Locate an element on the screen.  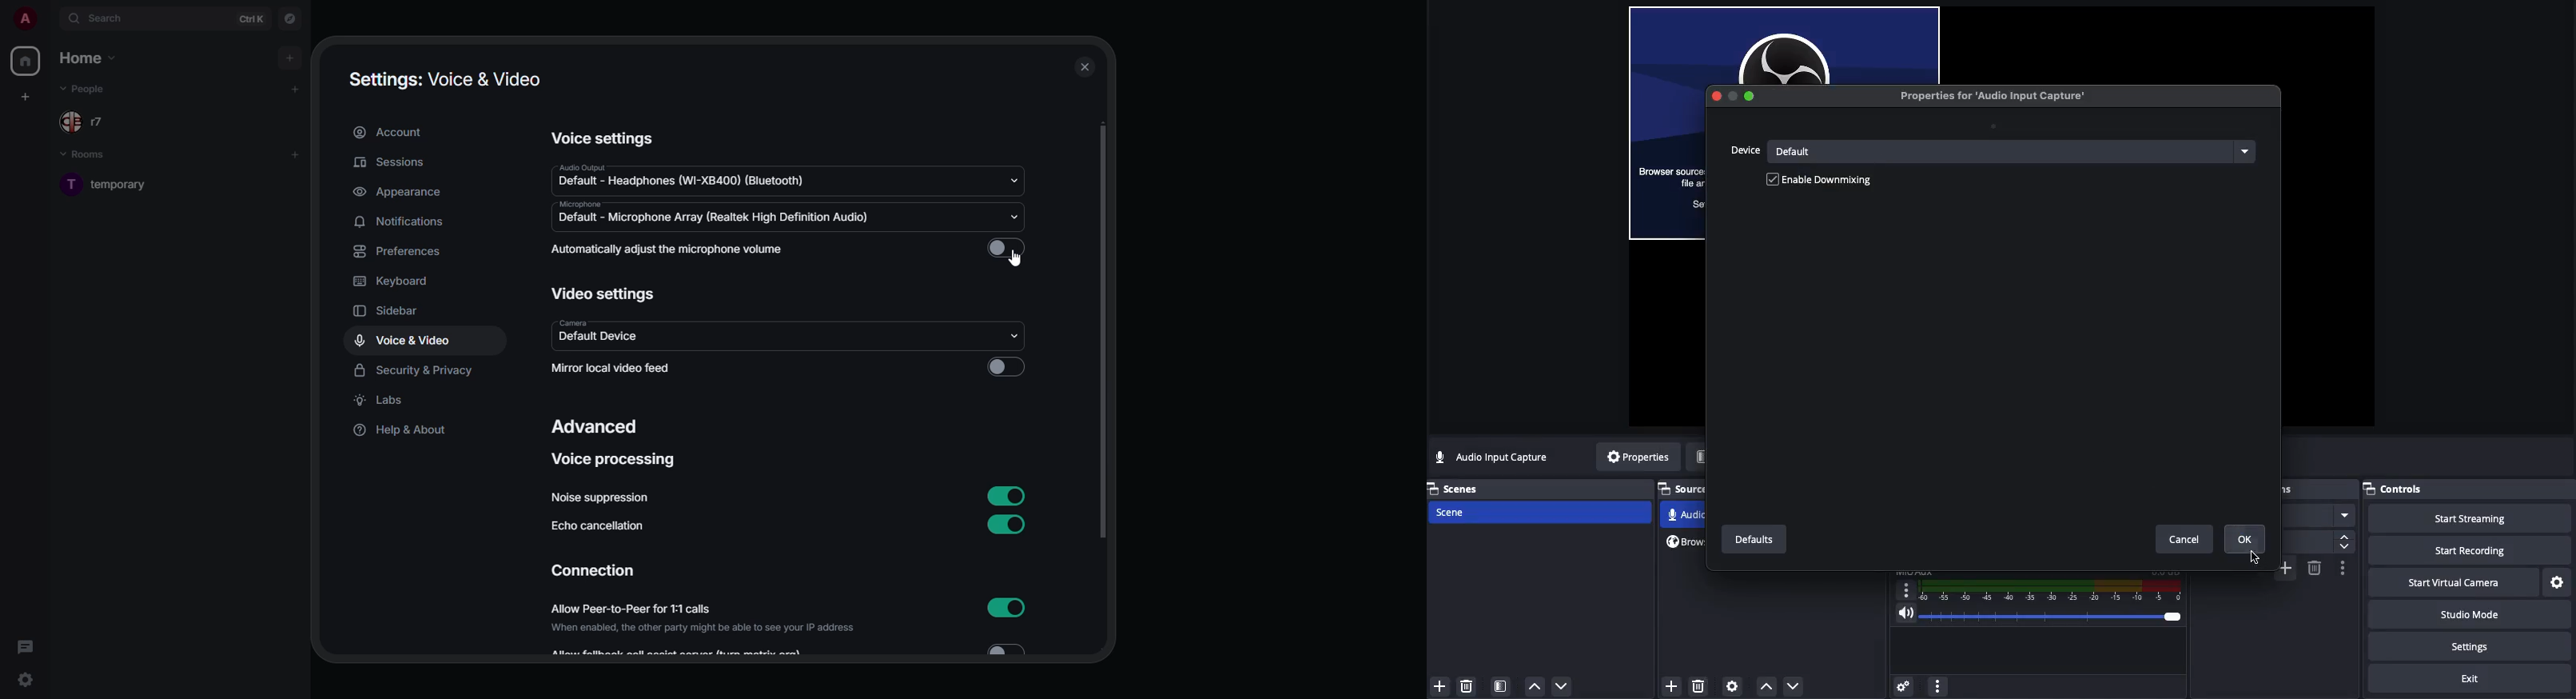
Delete is located at coordinates (1698, 685).